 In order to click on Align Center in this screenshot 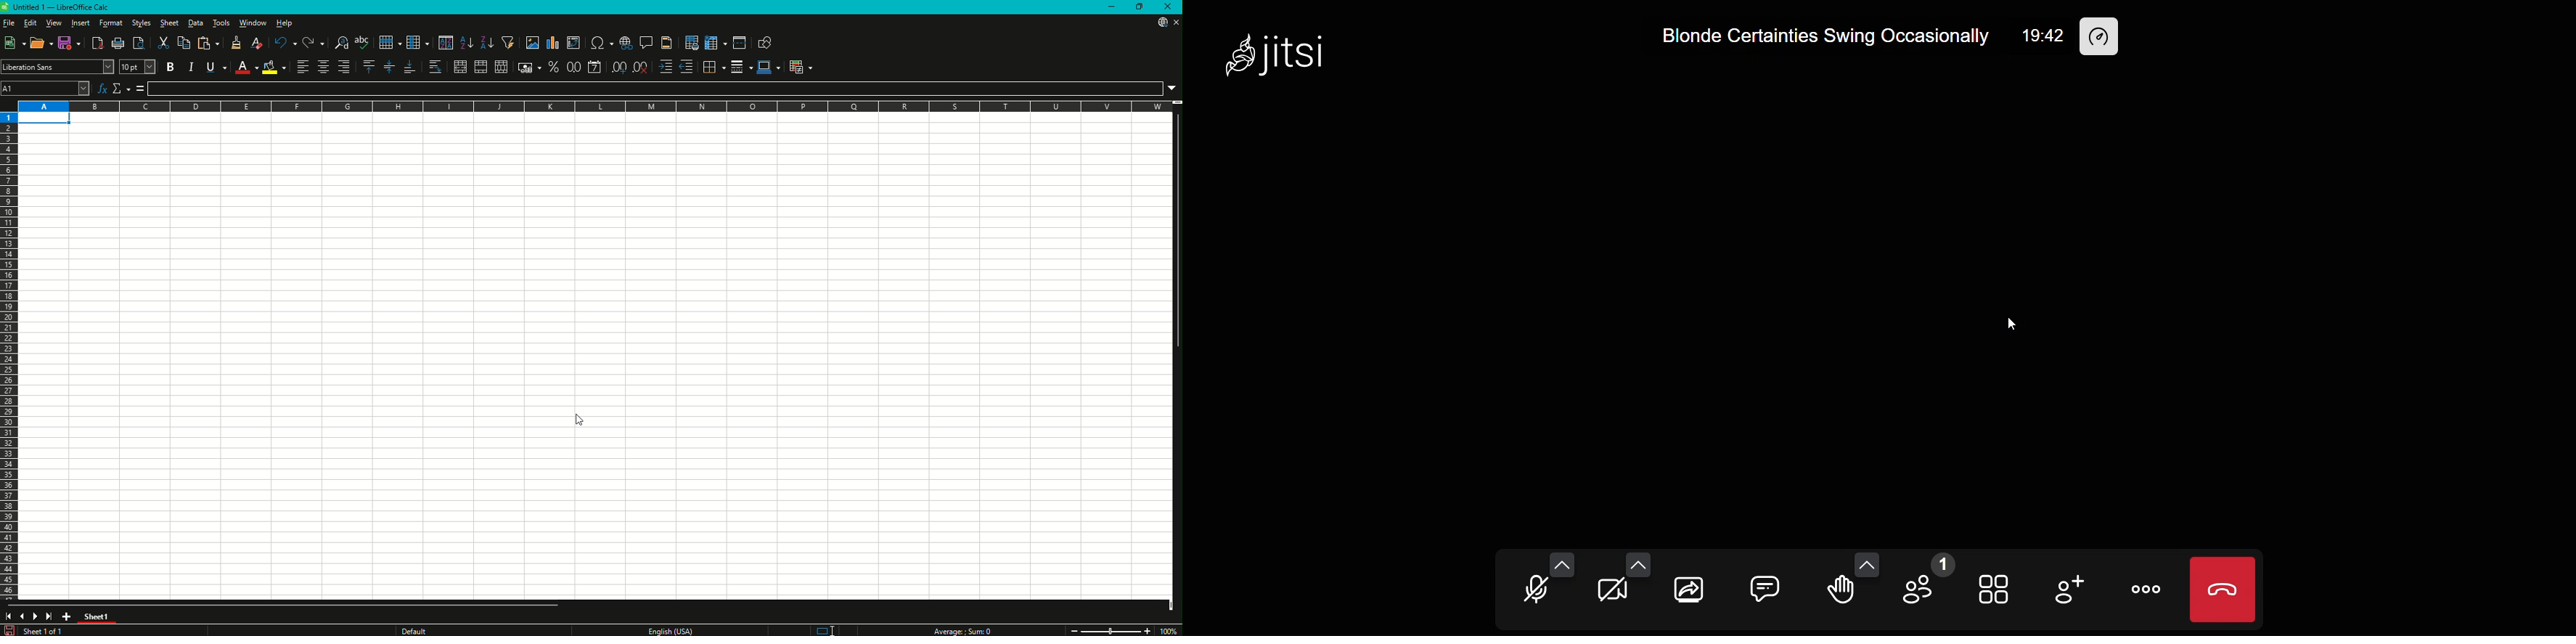, I will do `click(323, 67)`.